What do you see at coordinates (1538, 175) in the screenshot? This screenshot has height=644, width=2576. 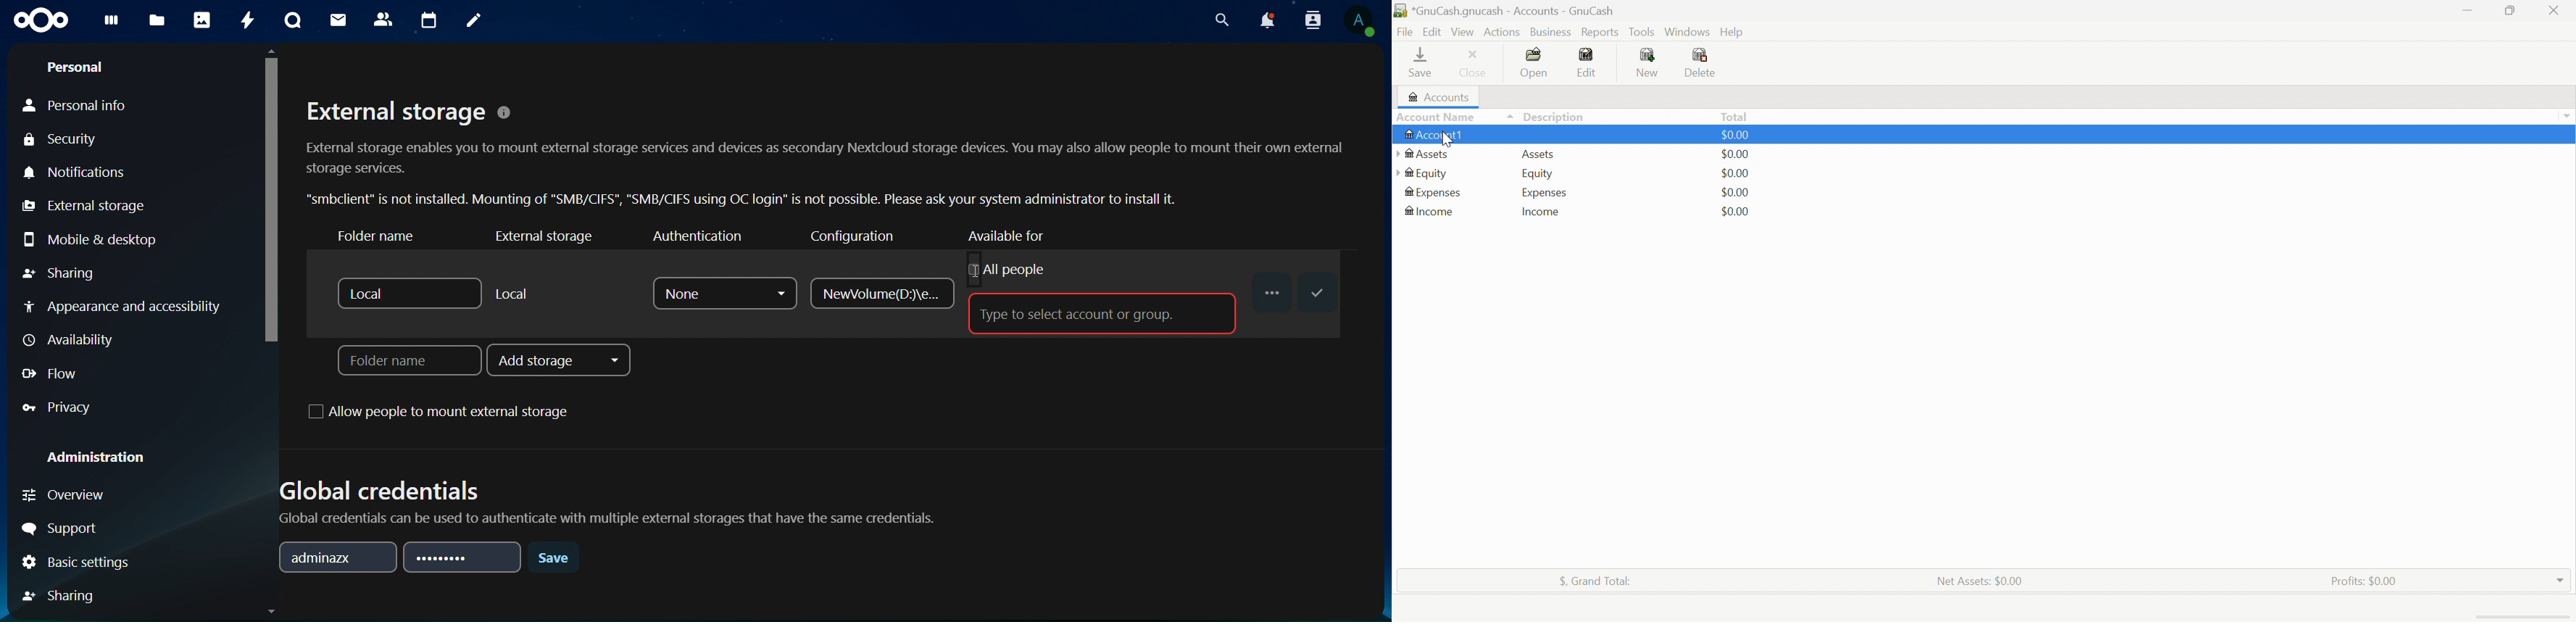 I see `Equity` at bounding box center [1538, 175].